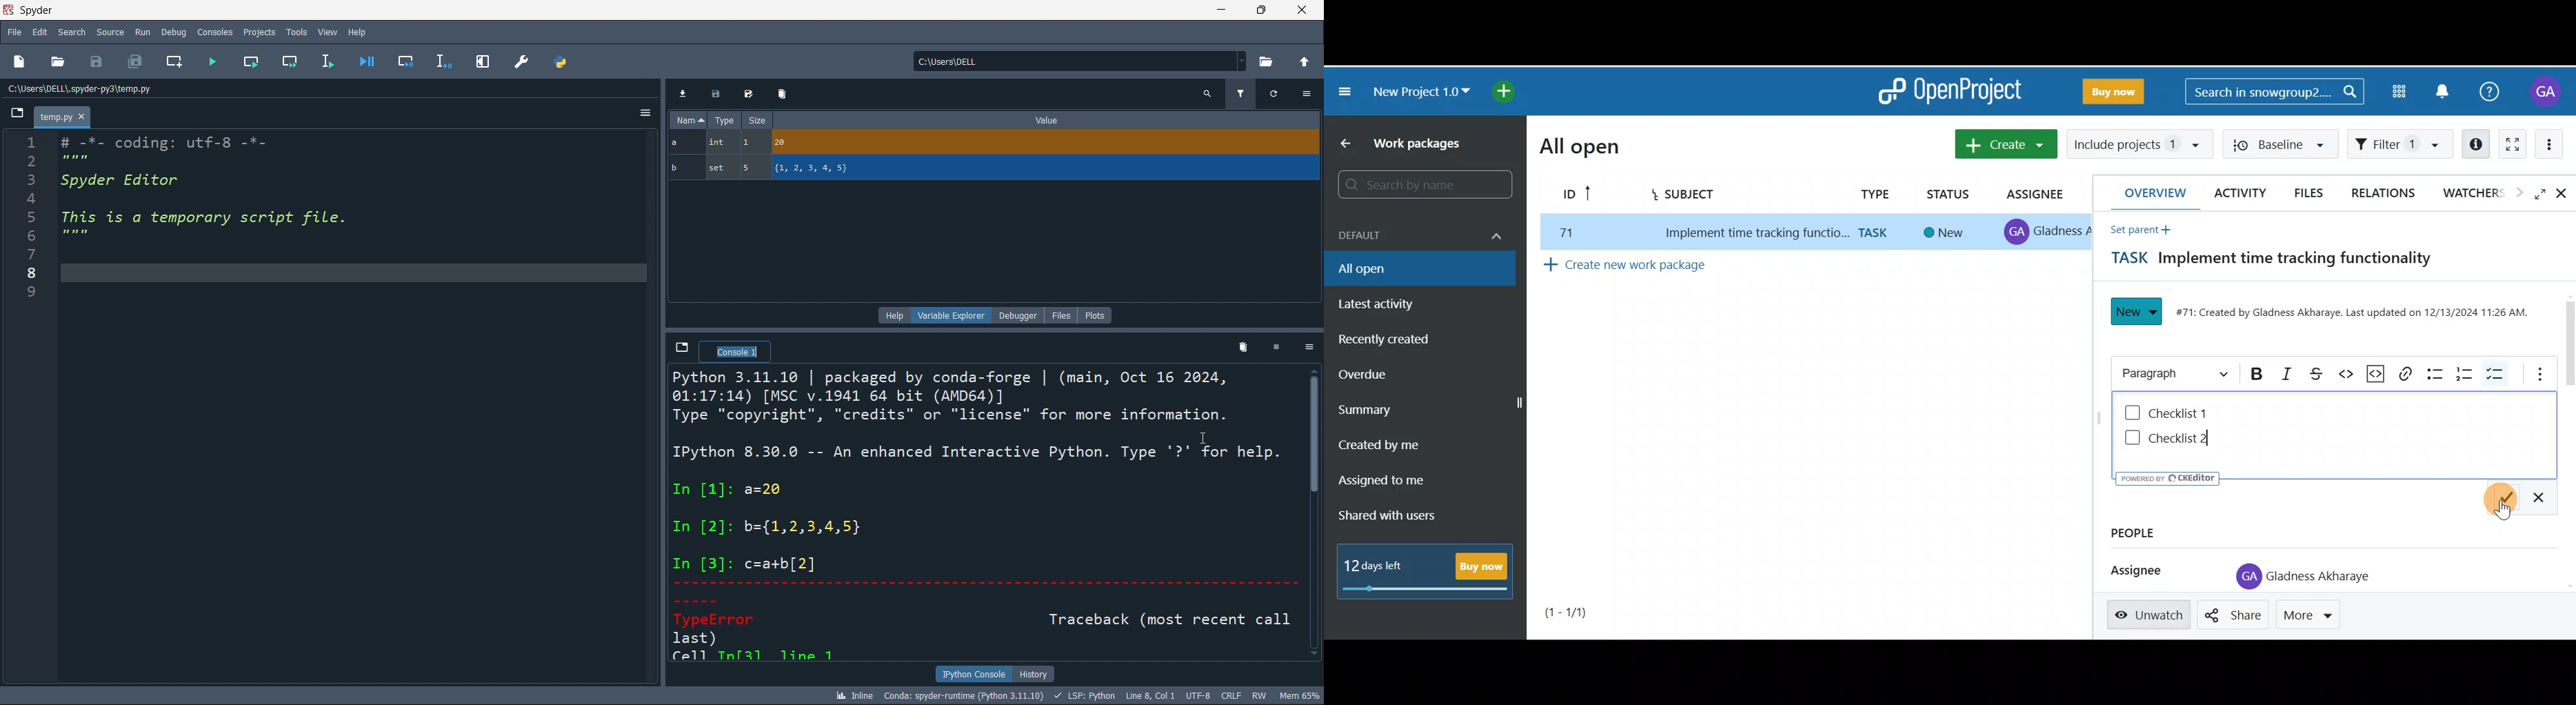 The width and height of the screenshot is (2576, 728). Describe the element at coordinates (962, 695) in the screenshot. I see `CONDA:SPYDER-RUNTIME(PYTHON 3.11.10)` at that location.